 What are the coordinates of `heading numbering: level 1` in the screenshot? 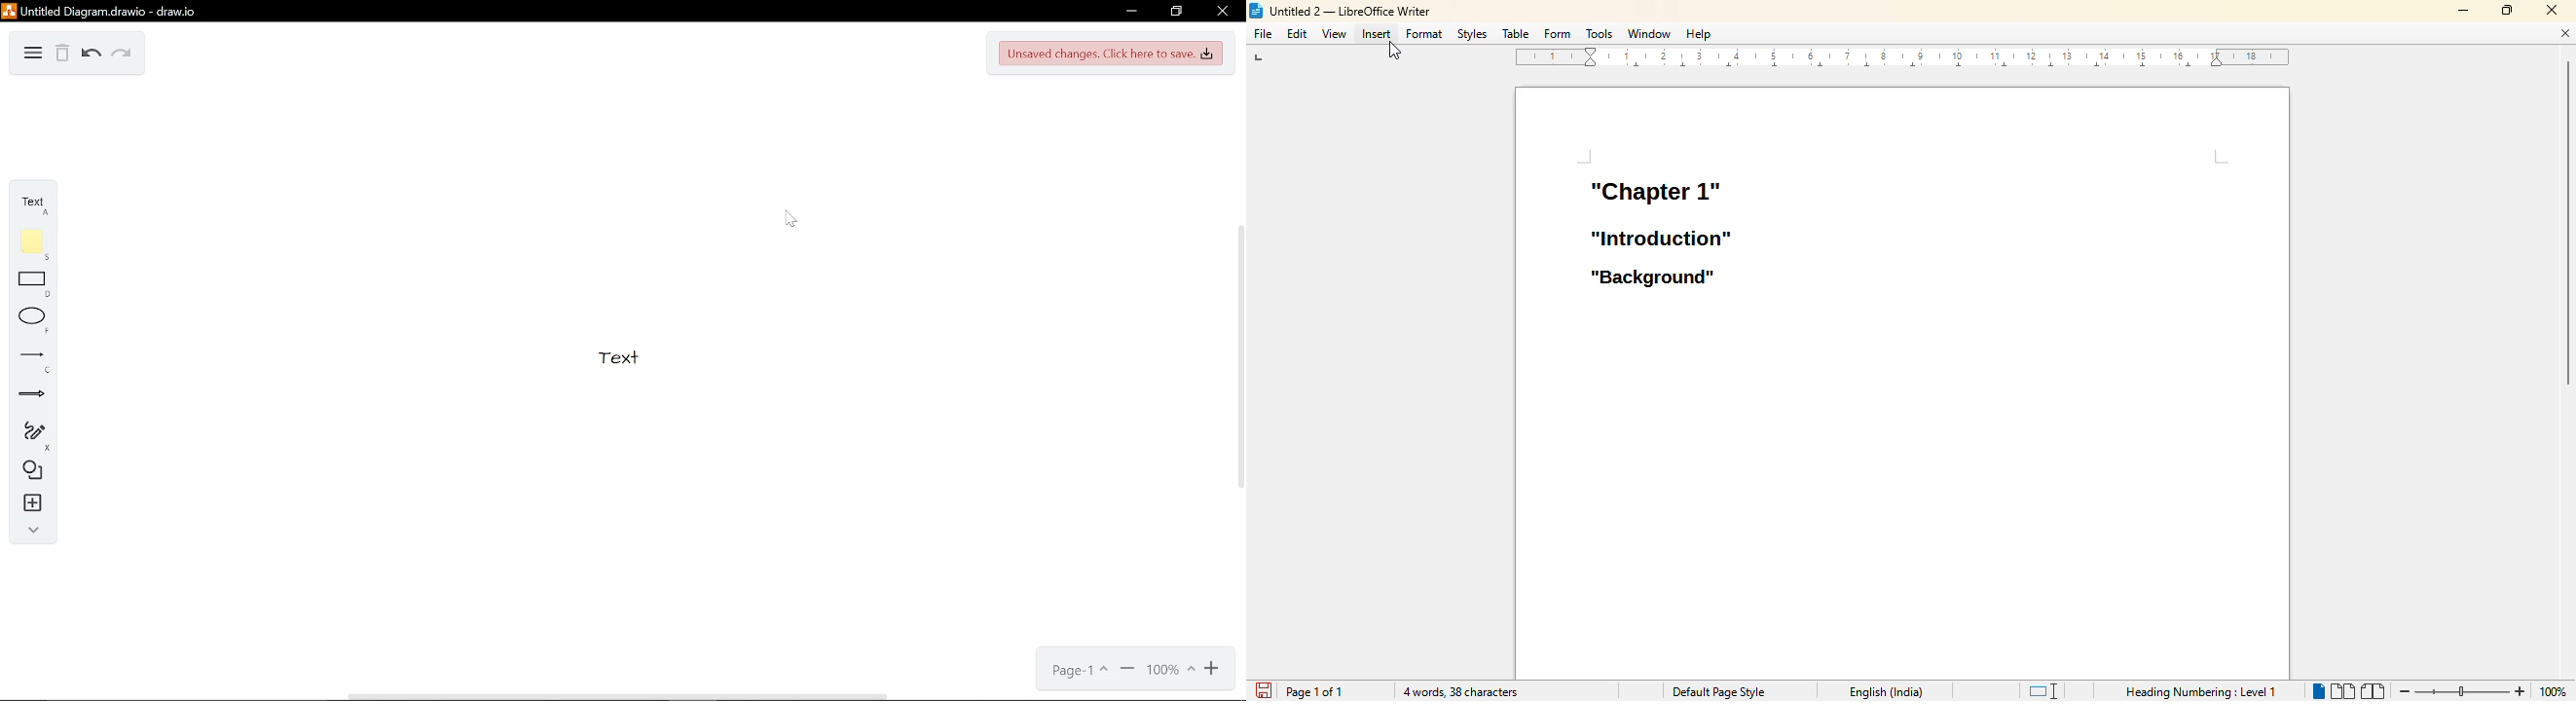 It's located at (2201, 692).